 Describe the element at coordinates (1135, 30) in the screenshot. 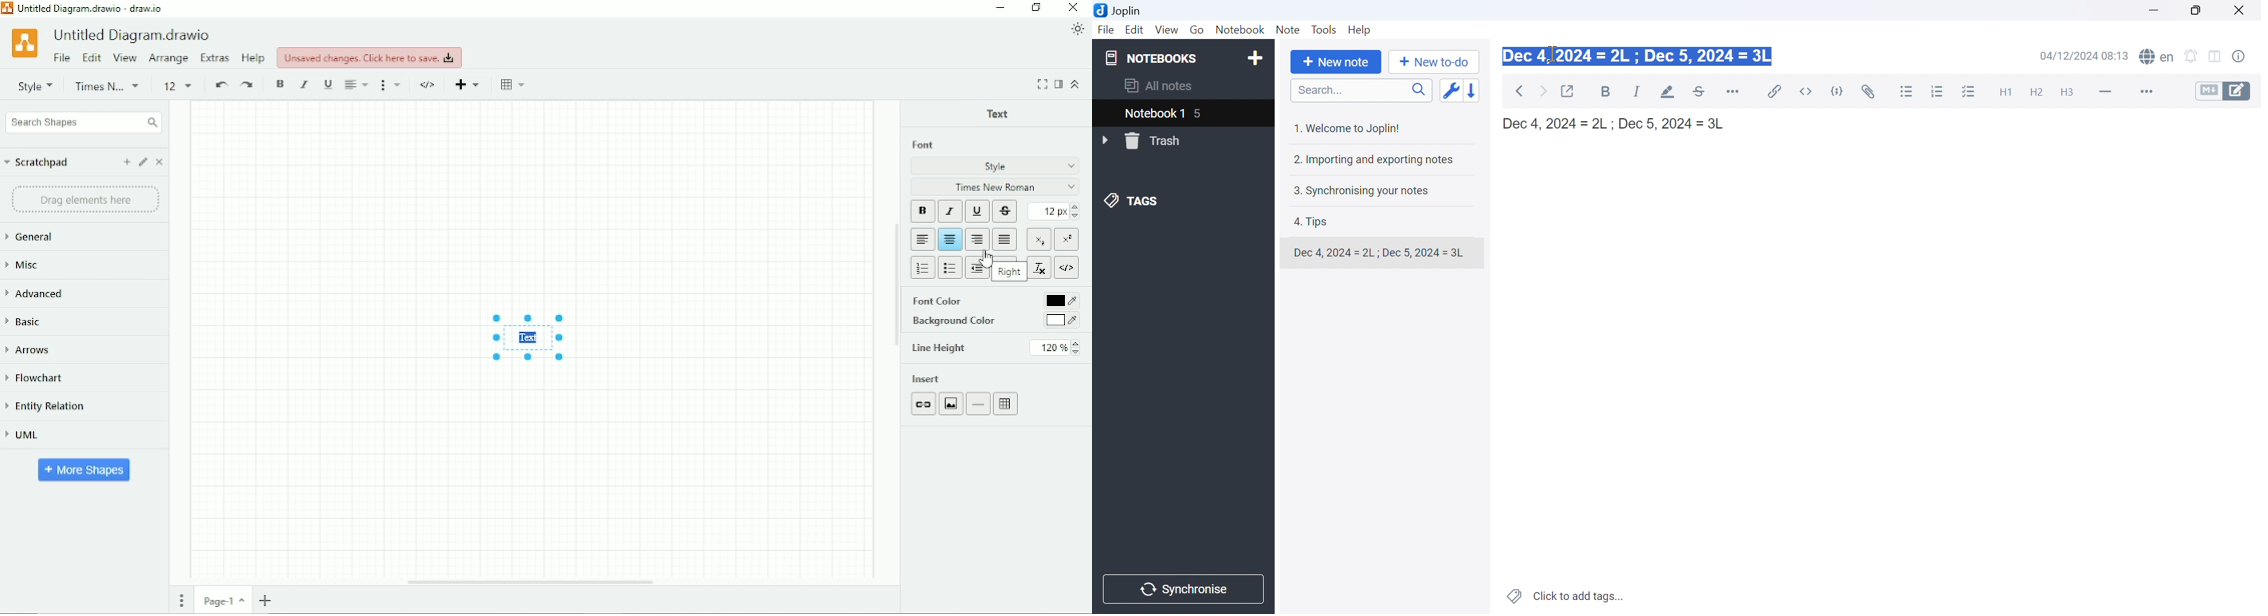

I see `Edit` at that location.